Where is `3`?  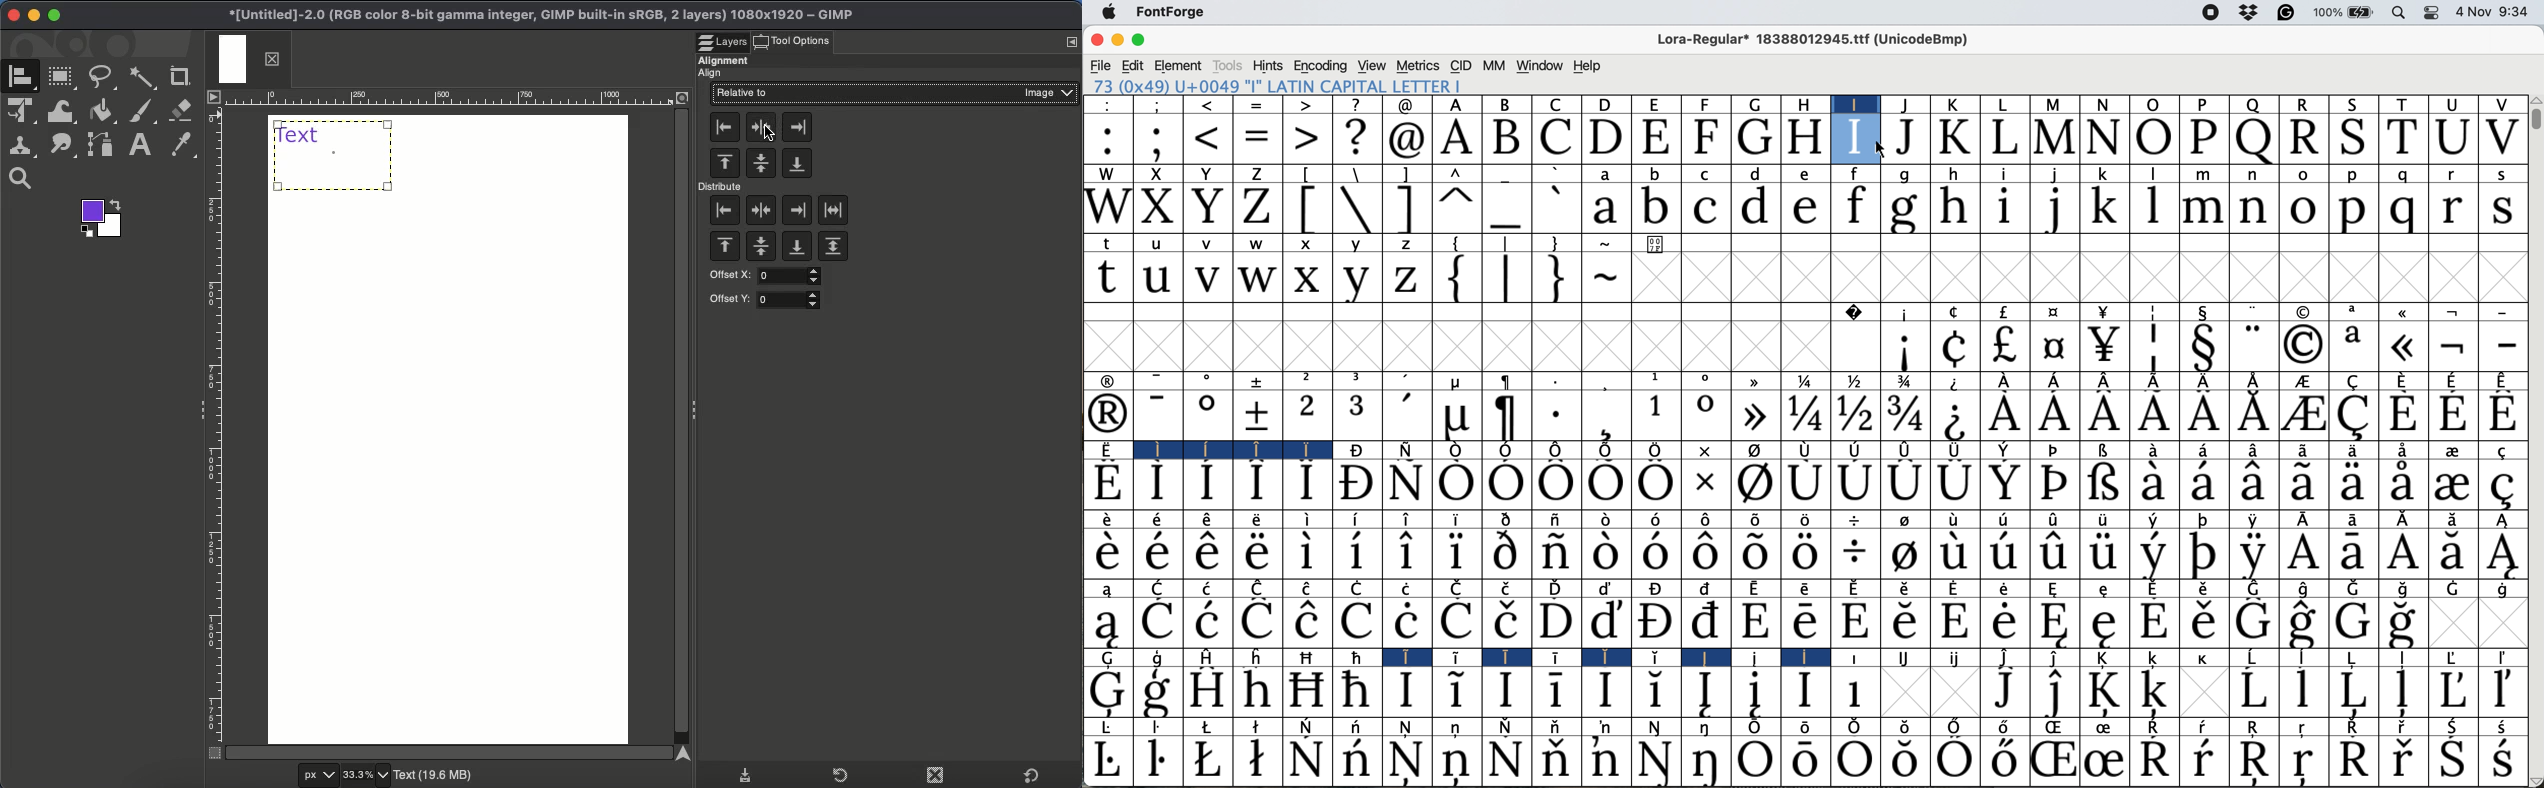 3 is located at coordinates (1358, 415).